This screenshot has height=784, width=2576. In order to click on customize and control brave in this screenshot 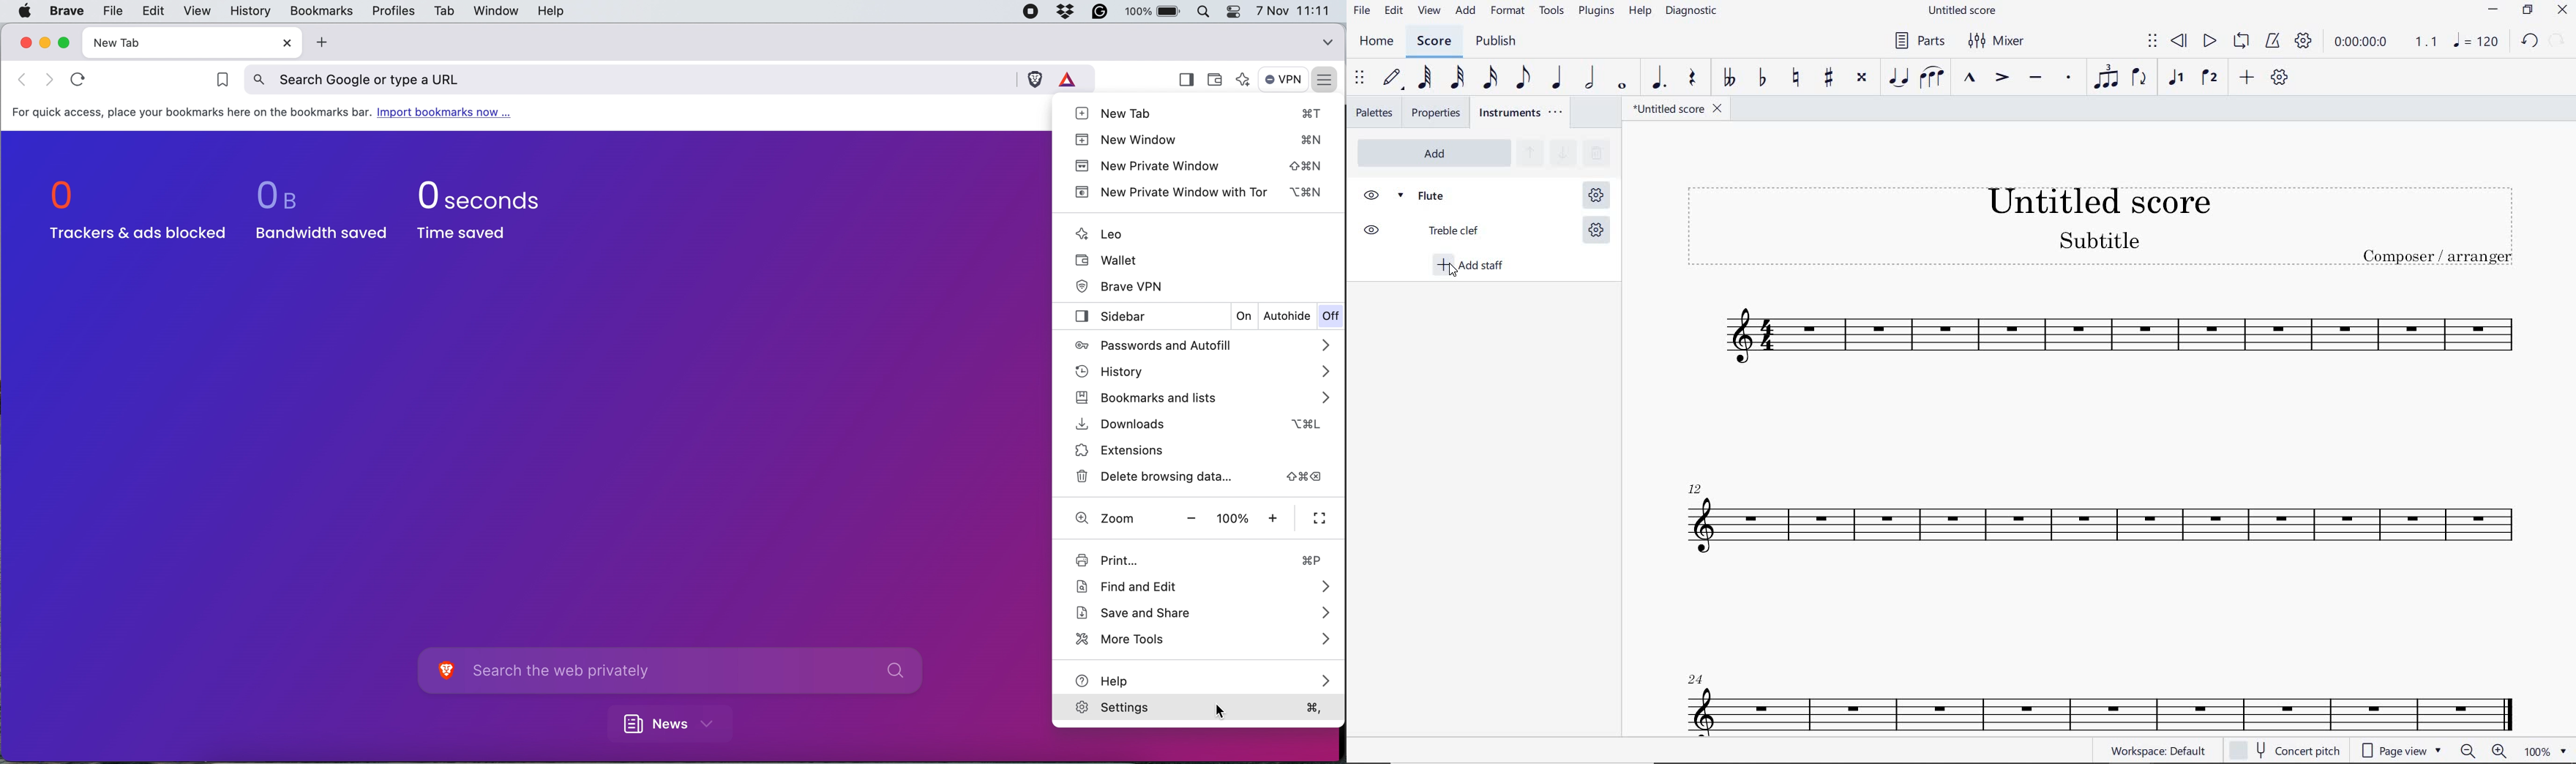, I will do `click(1326, 78)`.